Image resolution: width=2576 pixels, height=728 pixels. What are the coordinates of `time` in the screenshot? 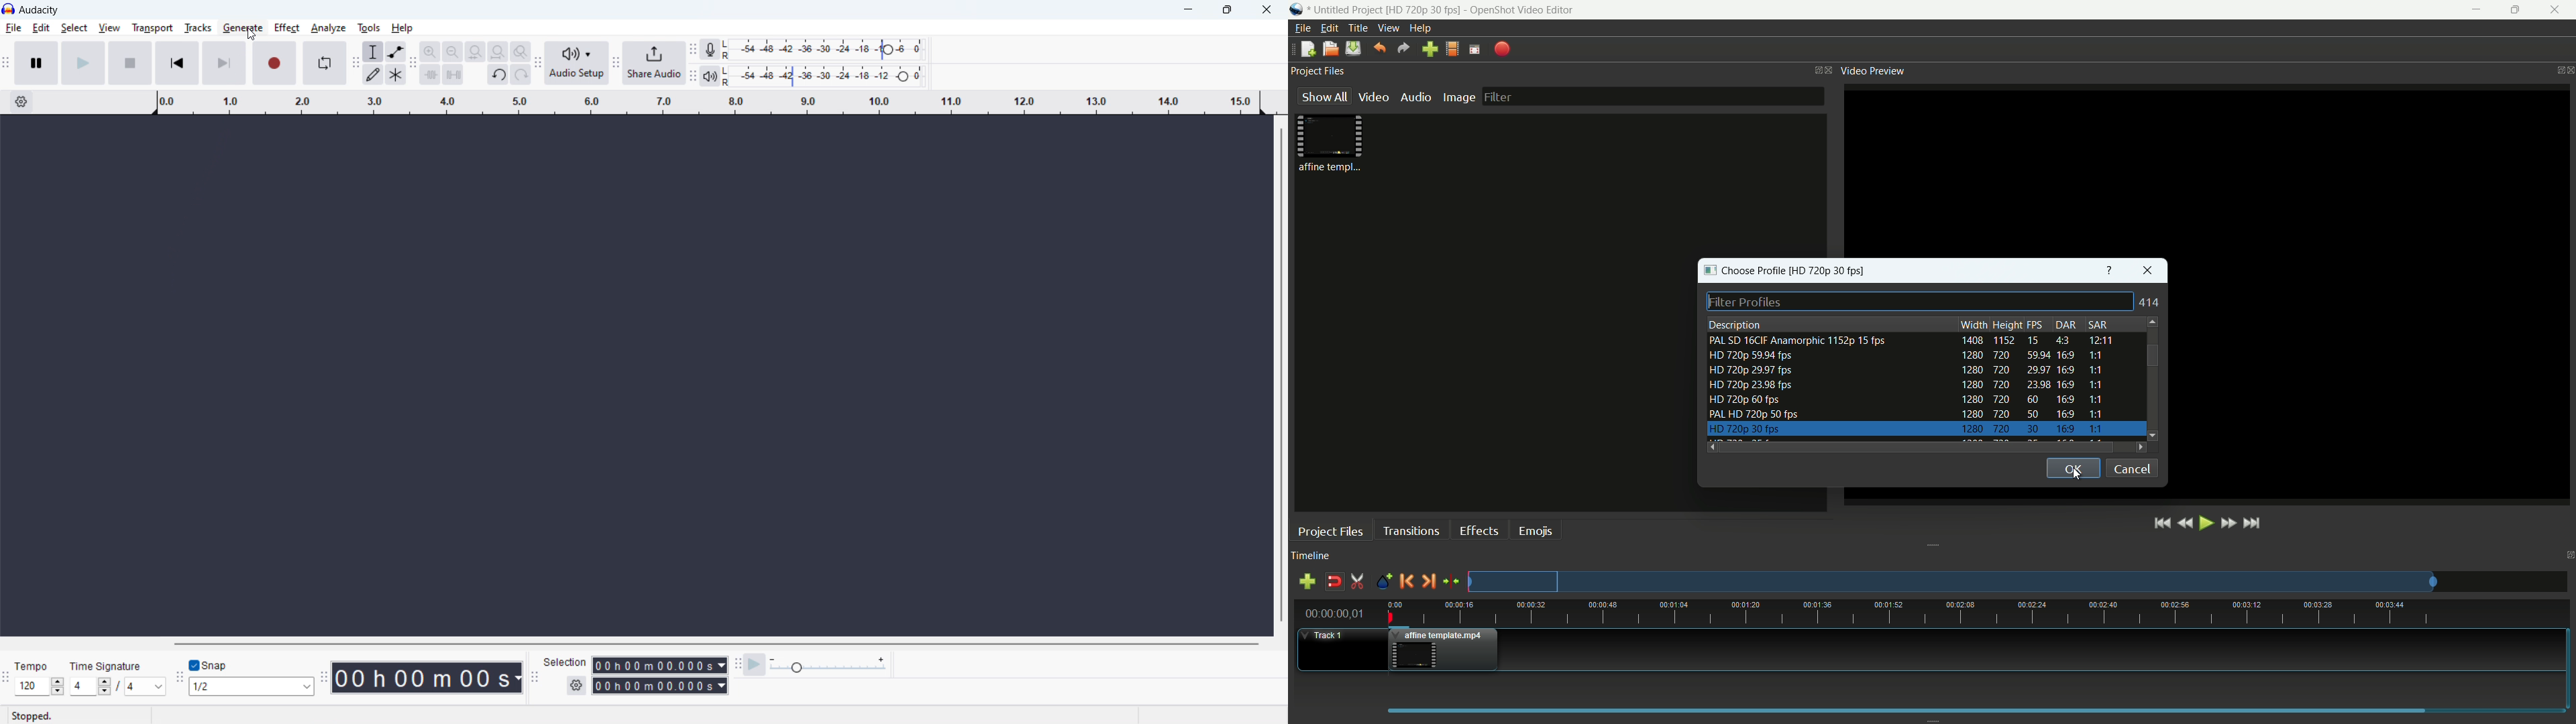 It's located at (1979, 611).